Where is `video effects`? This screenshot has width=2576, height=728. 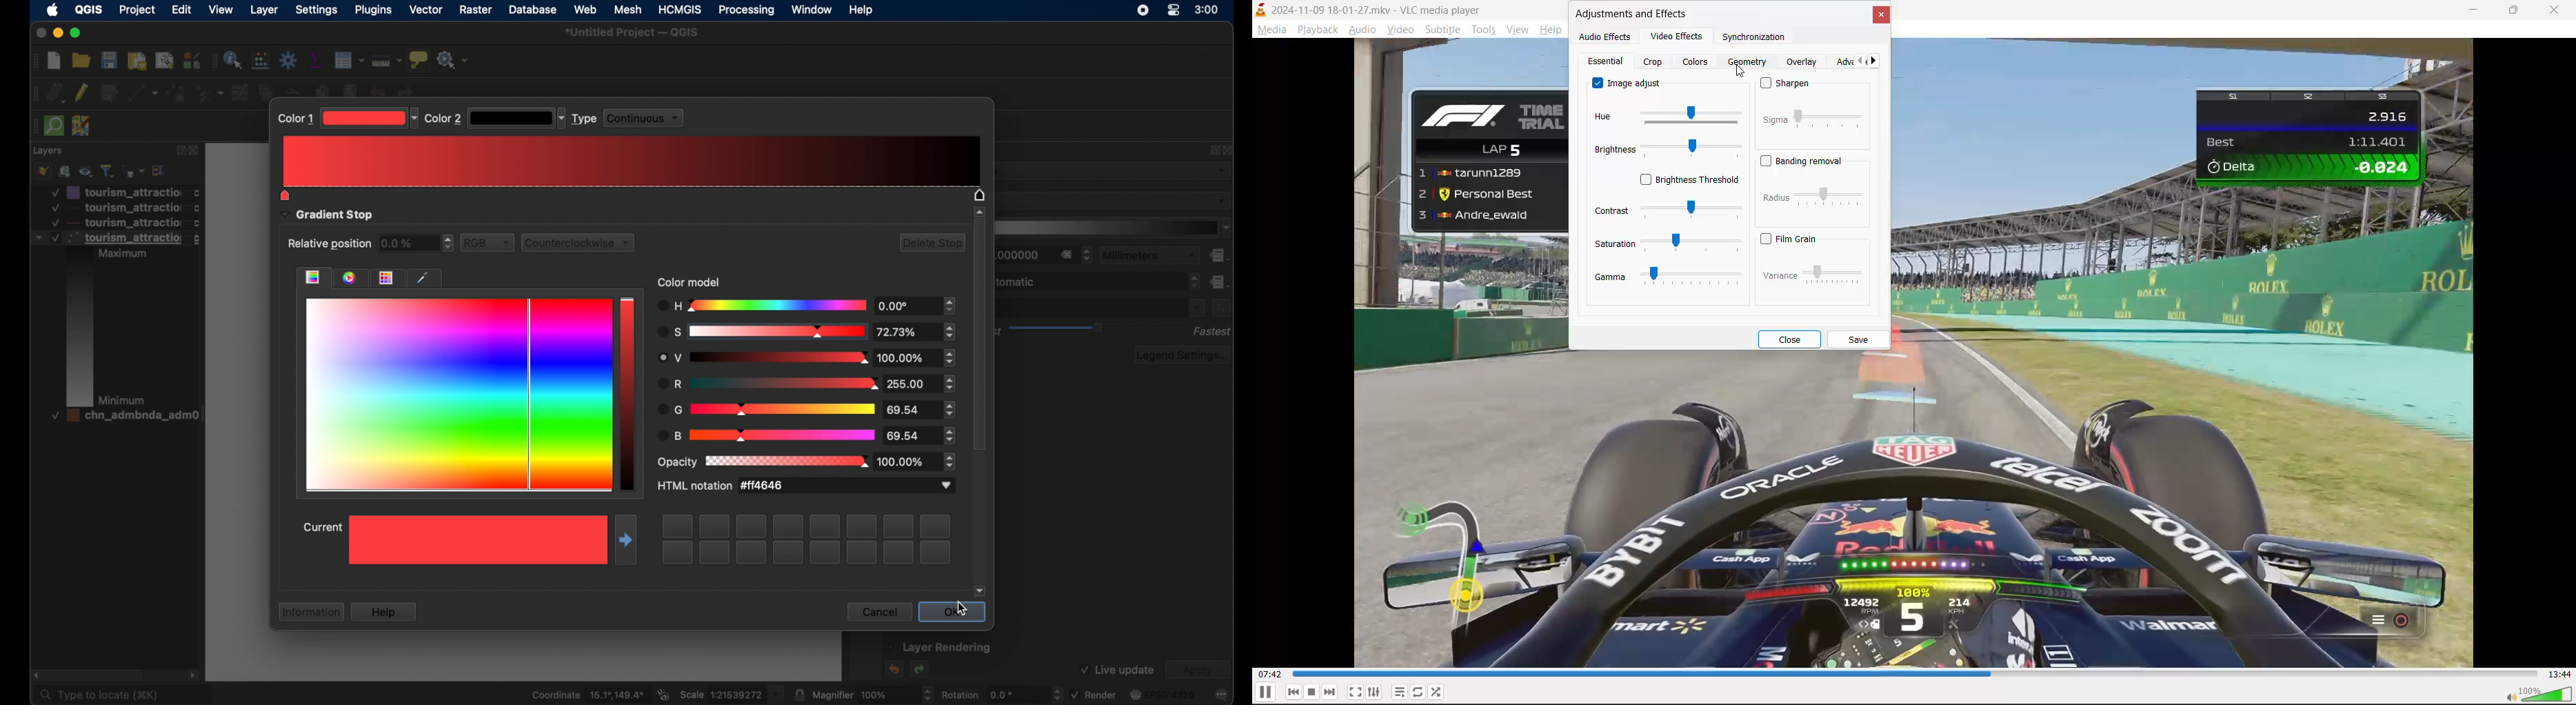 video effects is located at coordinates (1680, 37).